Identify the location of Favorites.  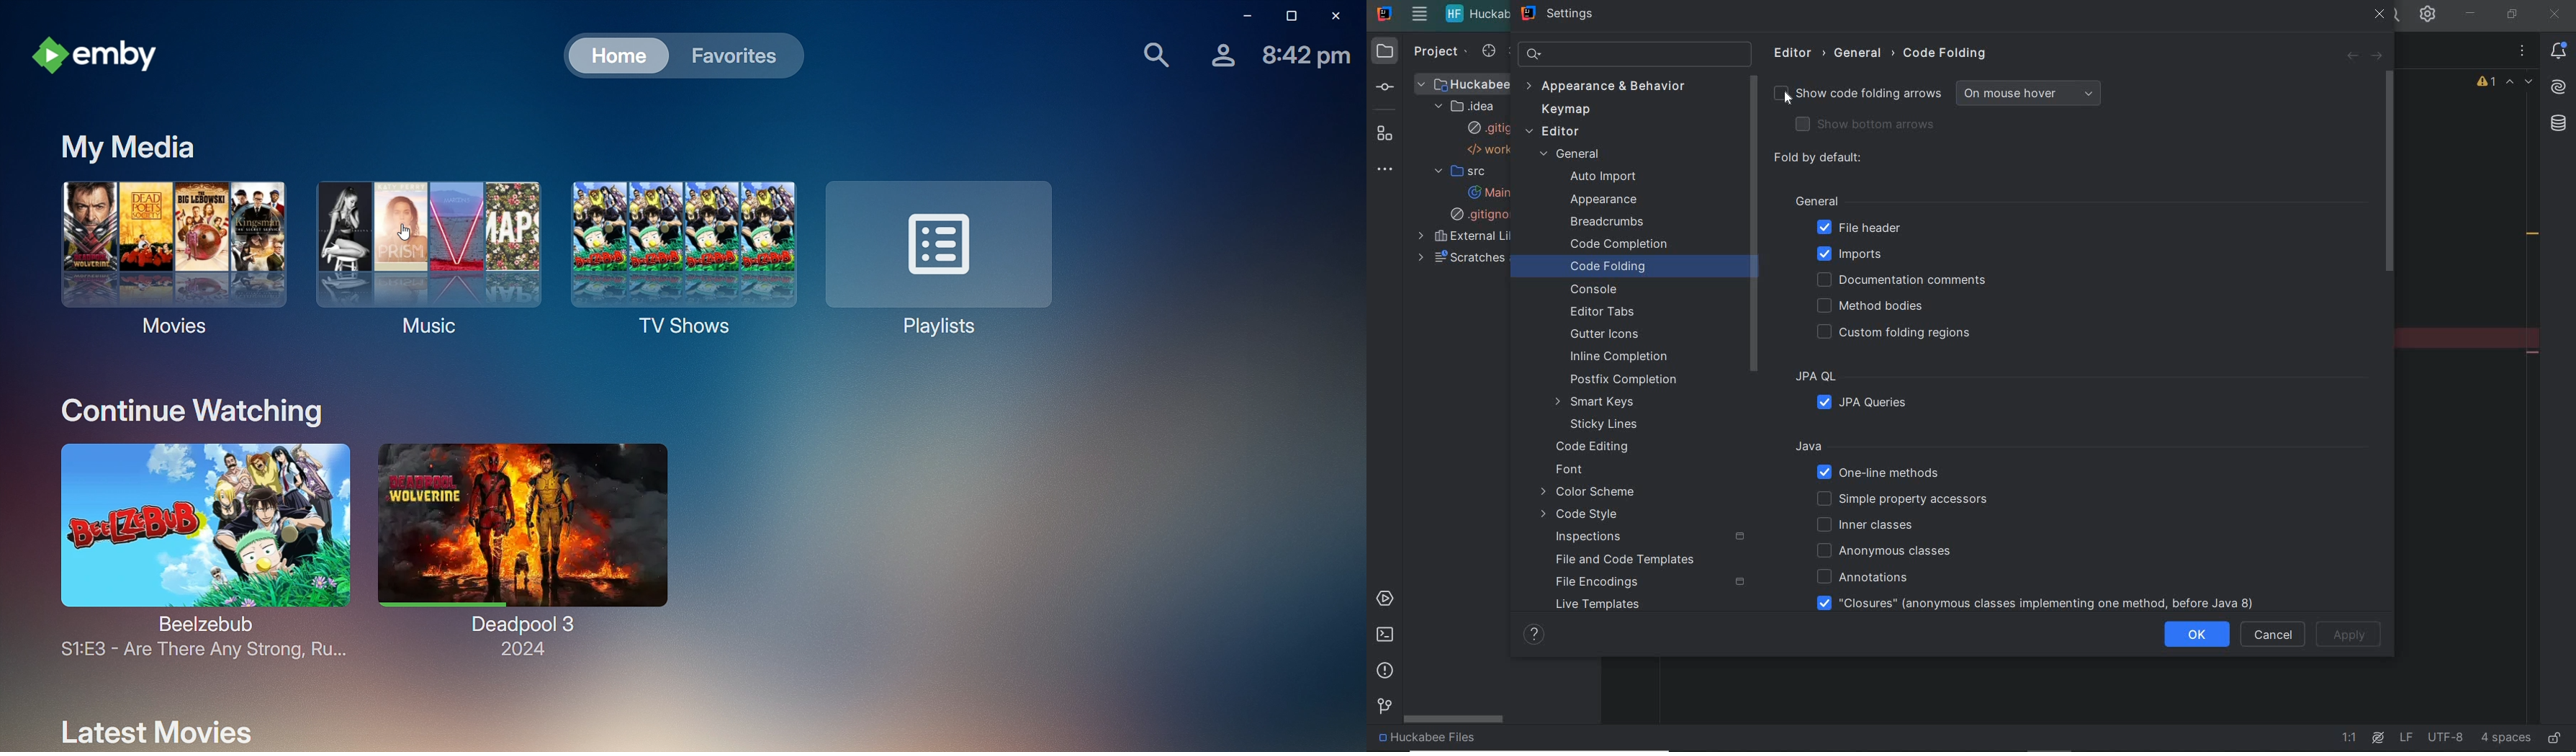
(745, 56).